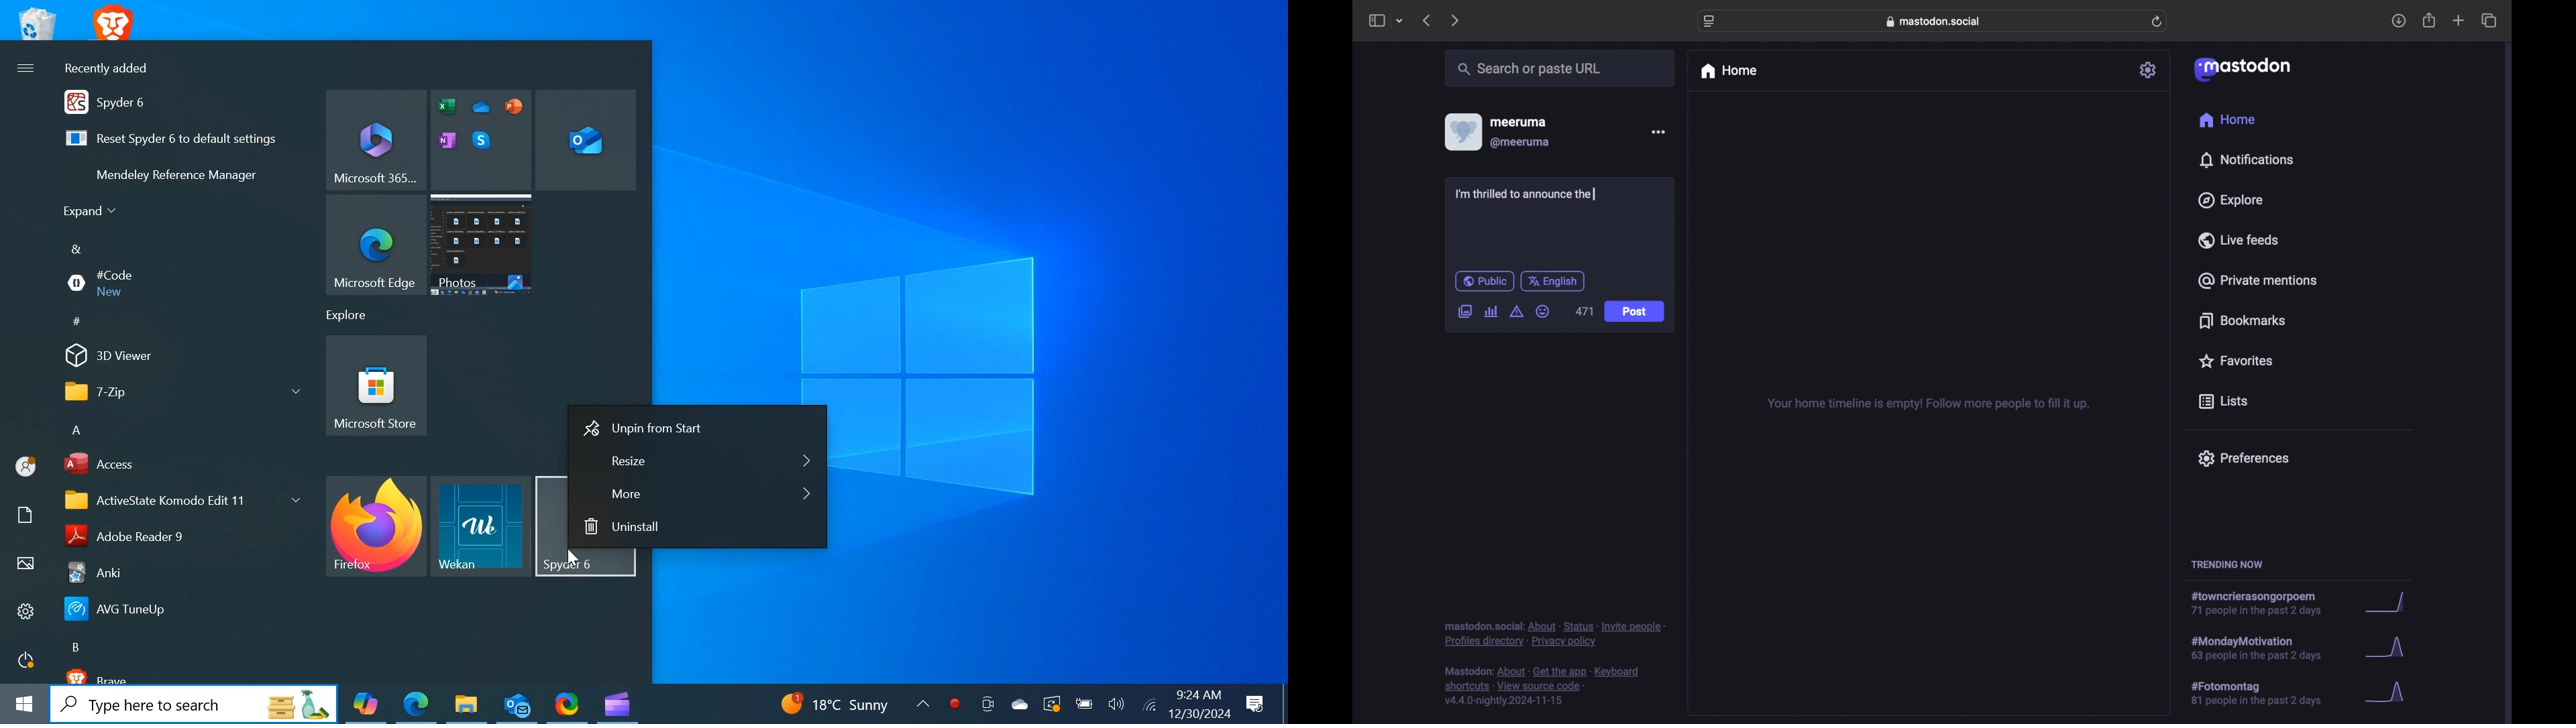 The image size is (2576, 728). I want to click on Microsoft Store, so click(377, 386).